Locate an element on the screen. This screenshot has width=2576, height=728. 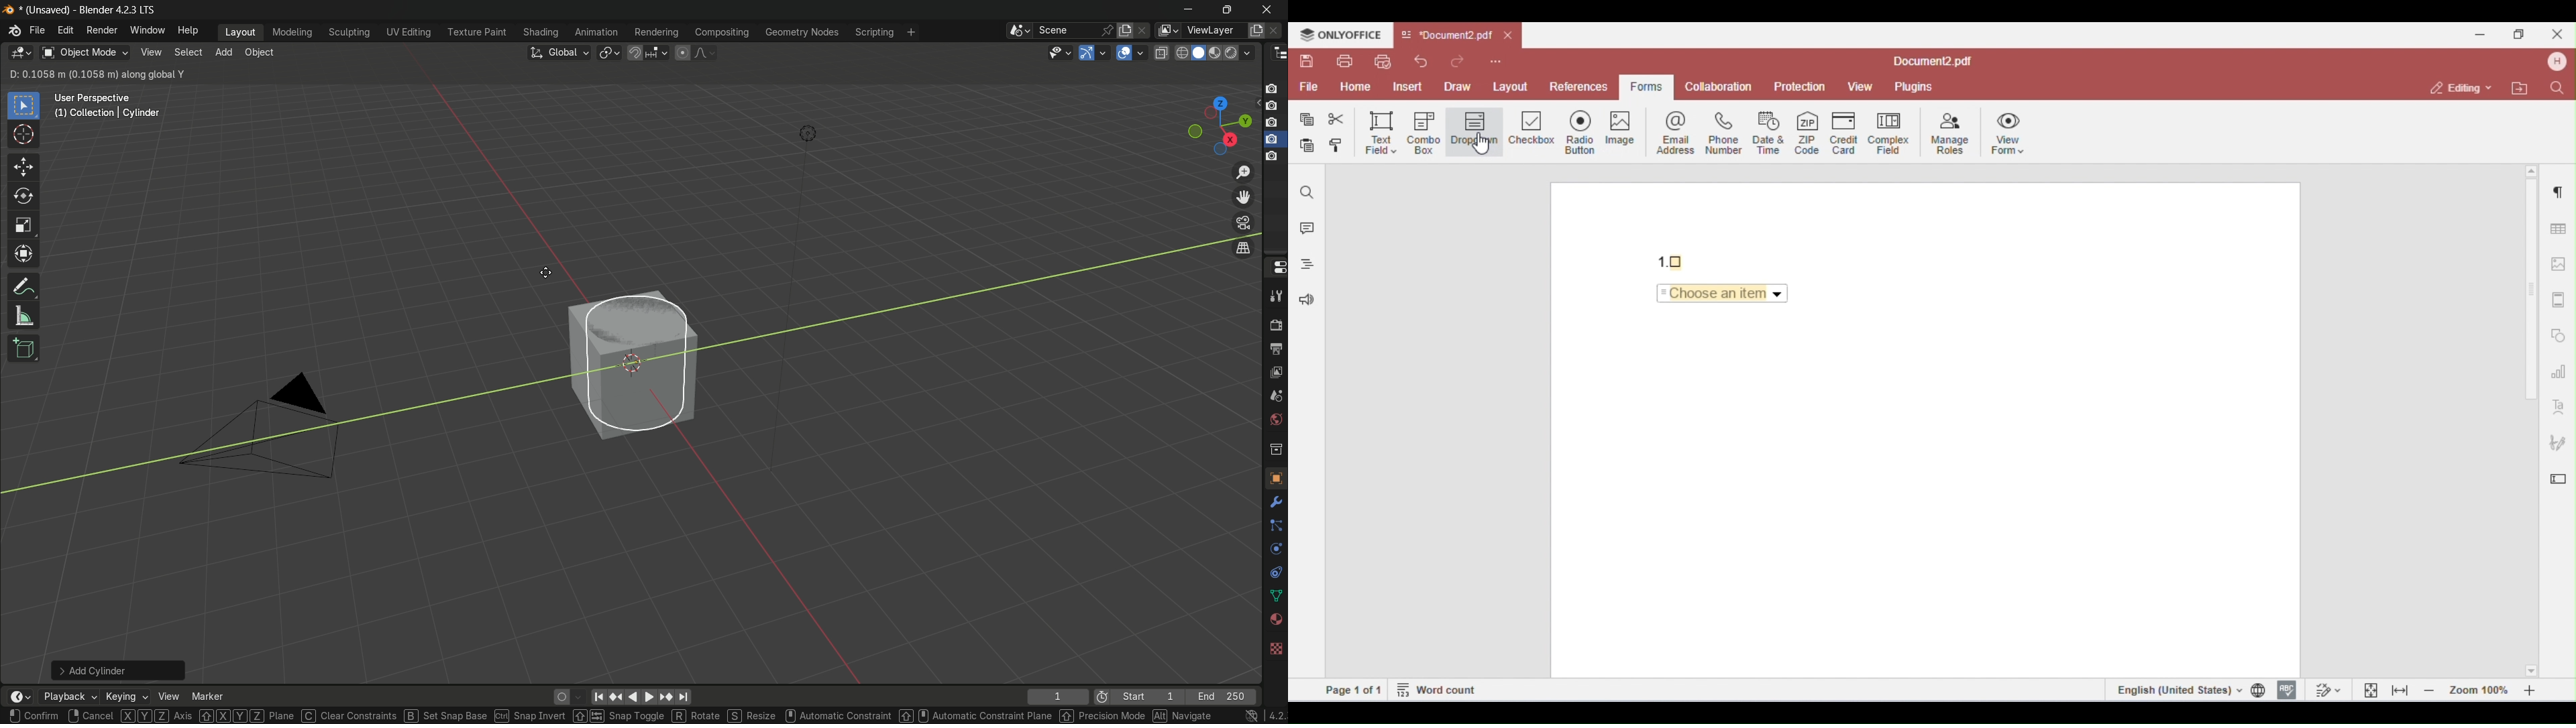
D: 0.1058 m (0.1058 m) along global Y is located at coordinates (95, 74).